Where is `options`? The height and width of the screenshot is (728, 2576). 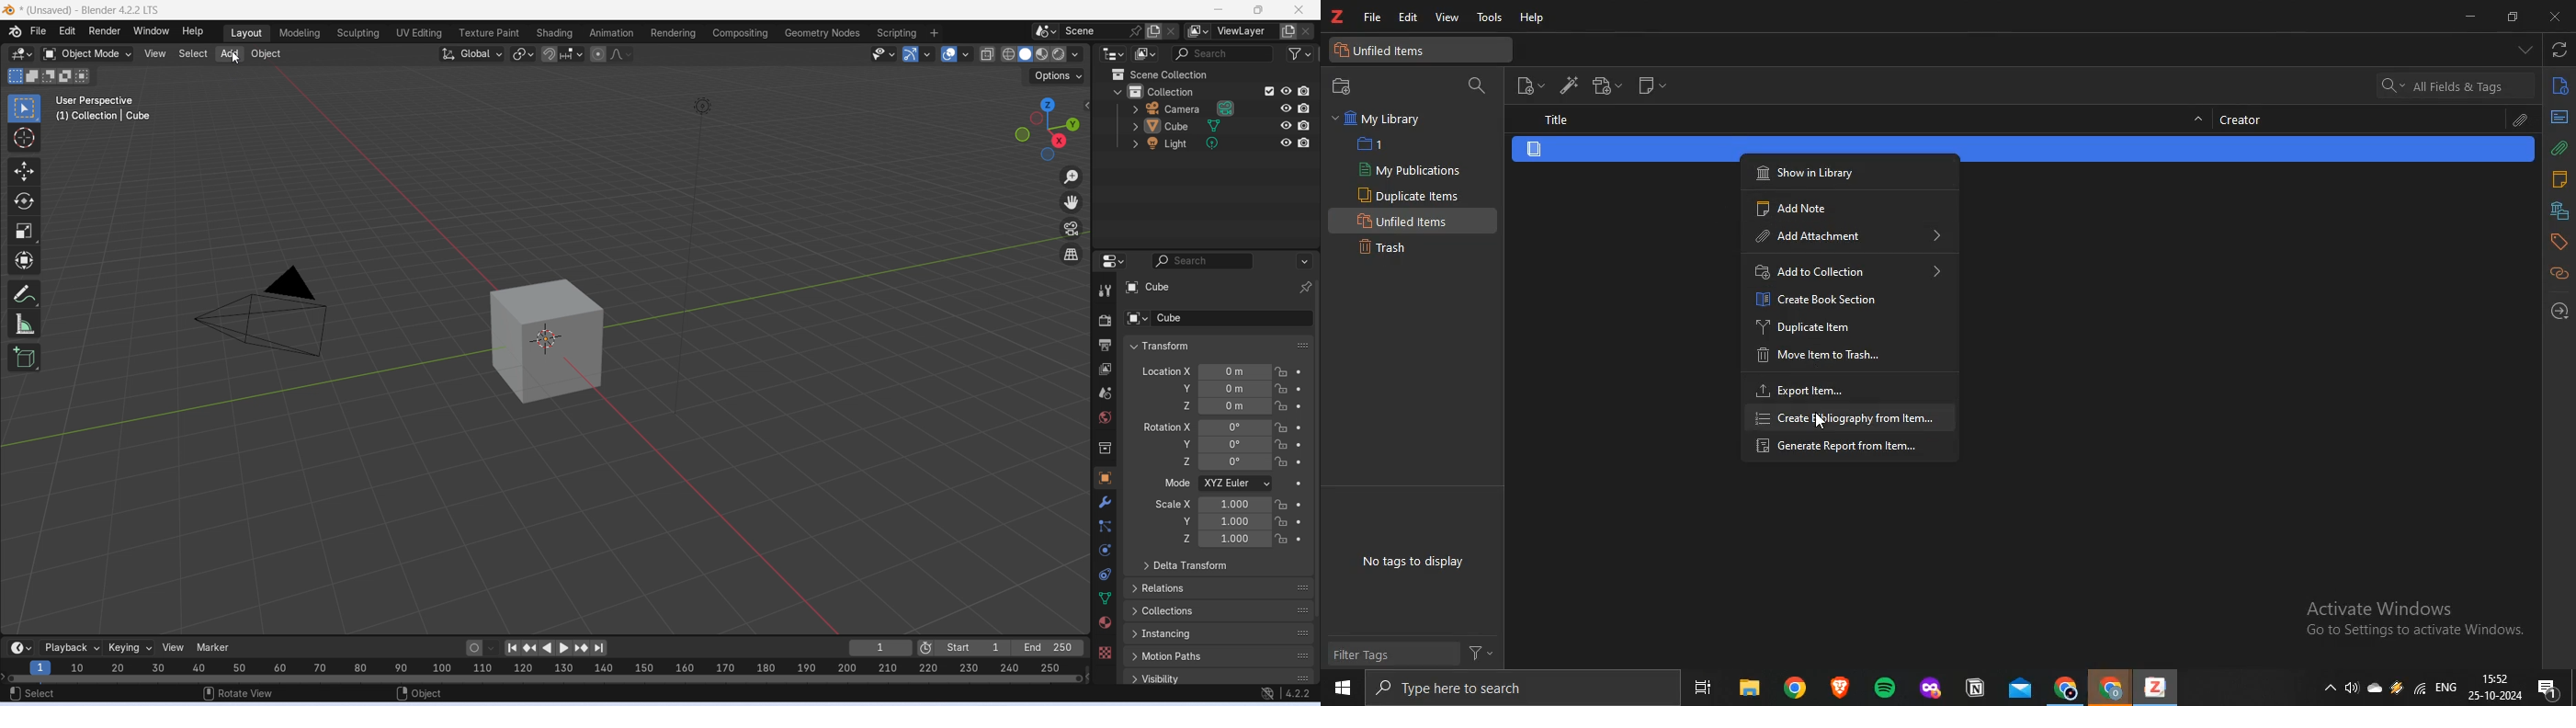 options is located at coordinates (1059, 76).